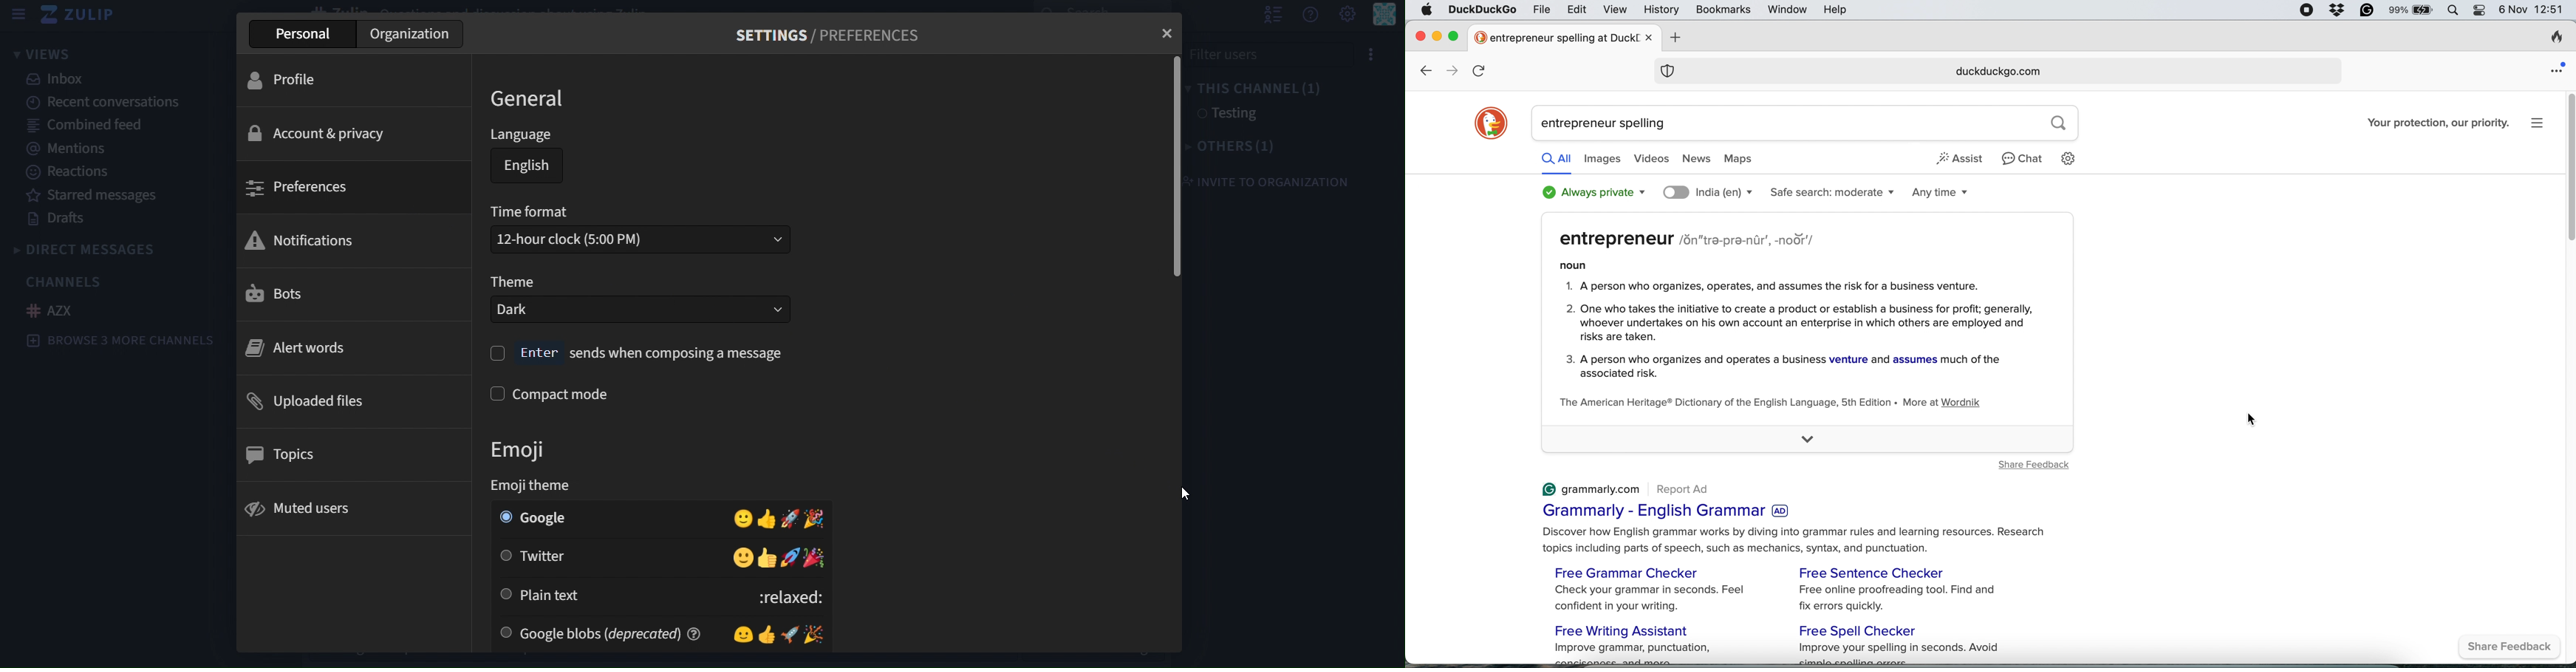 Image resolution: width=2576 pixels, height=672 pixels. What do you see at coordinates (1347, 15) in the screenshot?
I see `setting` at bounding box center [1347, 15].